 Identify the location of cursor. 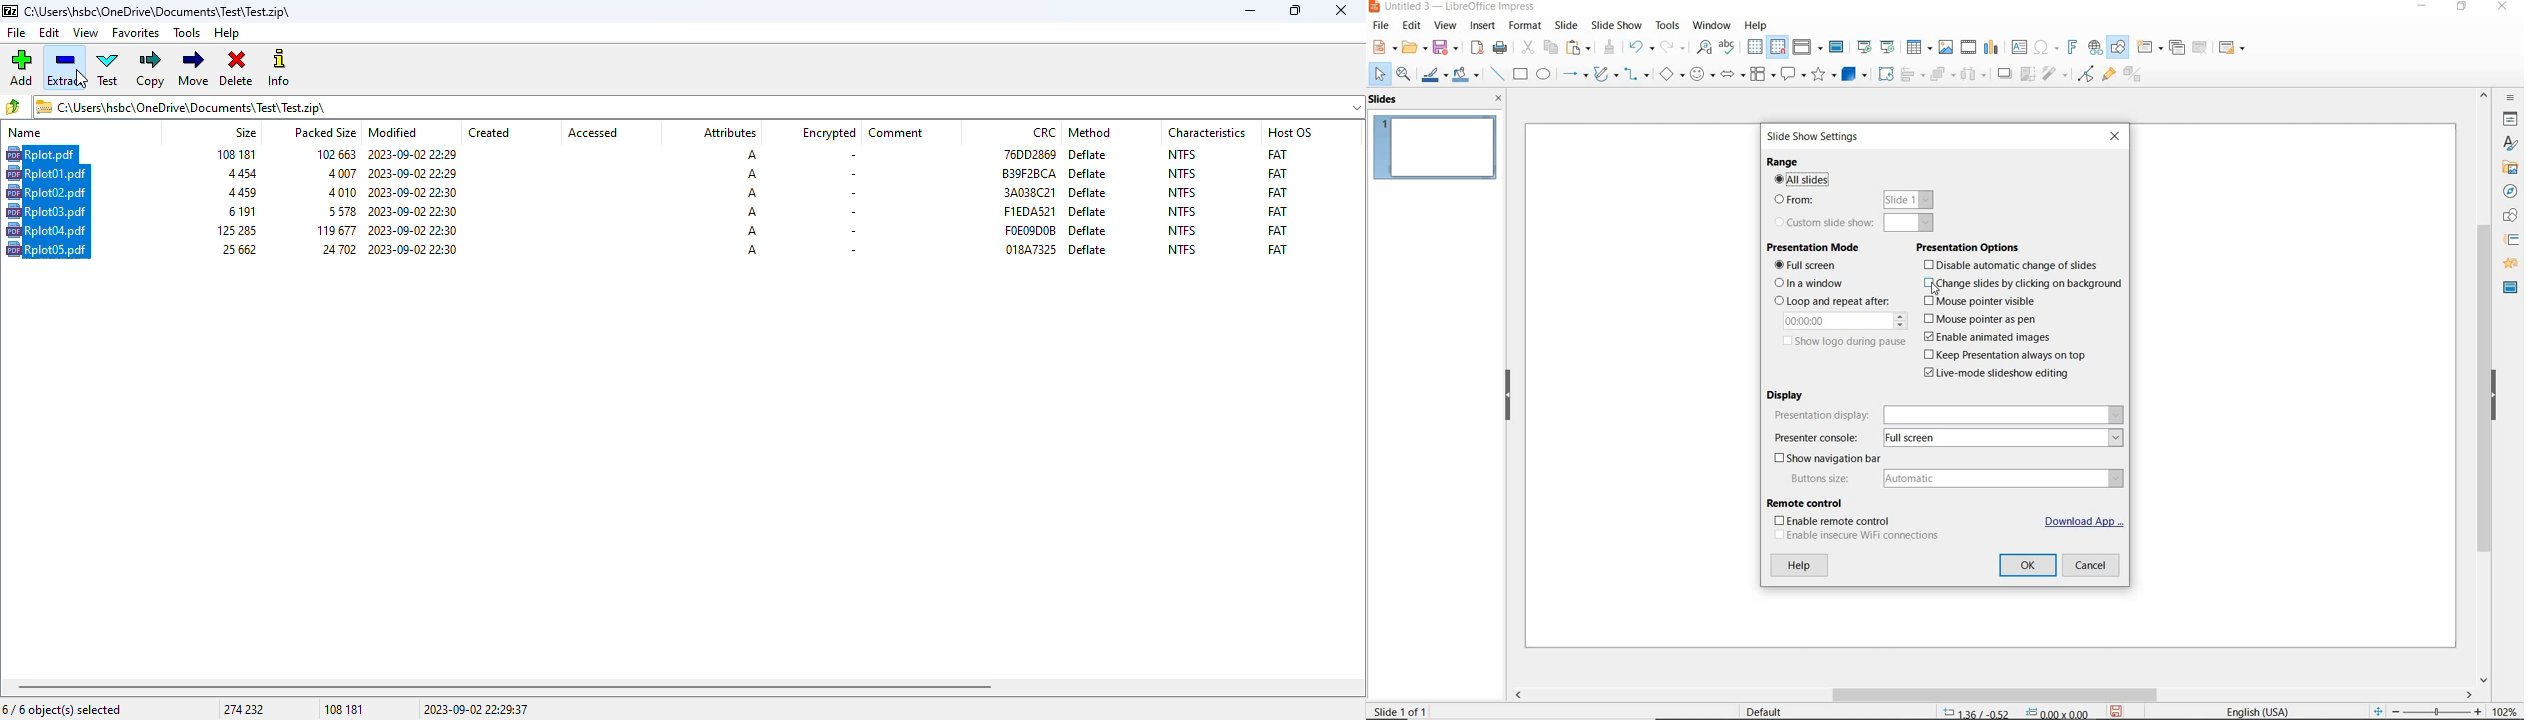
(82, 79).